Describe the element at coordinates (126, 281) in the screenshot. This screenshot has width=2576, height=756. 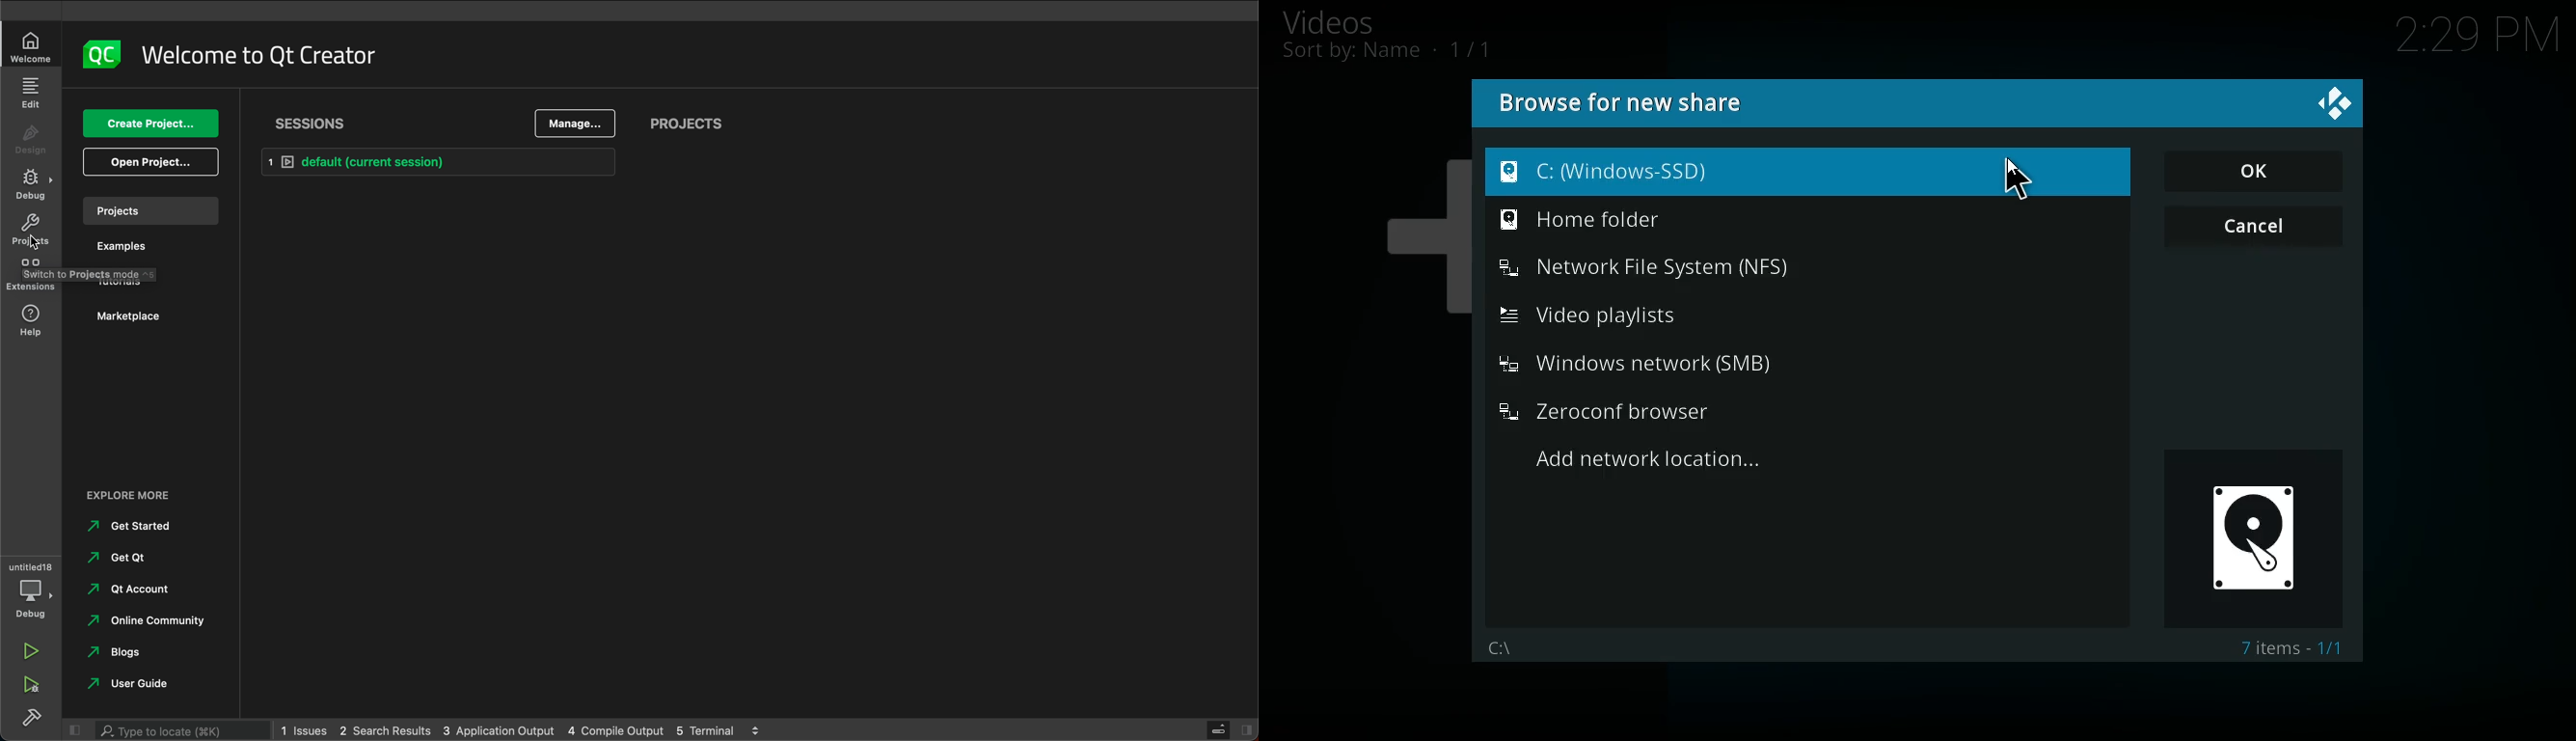
I see `tutorials` at that location.